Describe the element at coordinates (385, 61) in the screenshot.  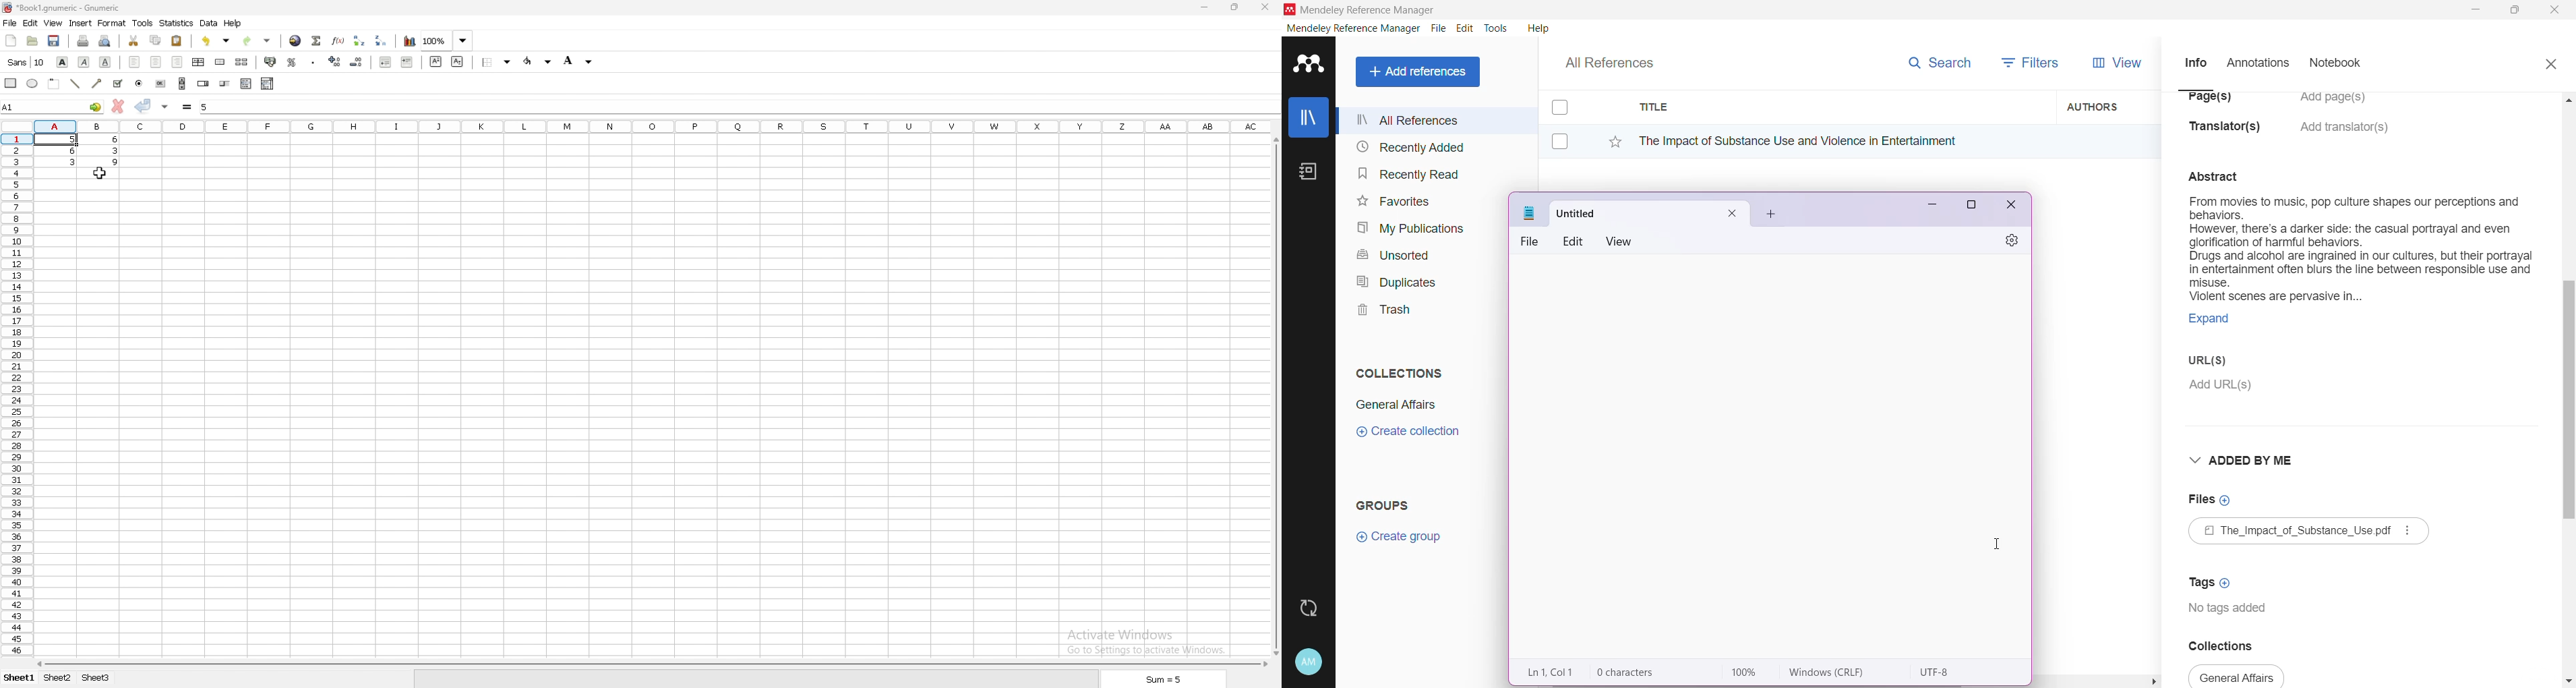
I see `decrease indent` at that location.